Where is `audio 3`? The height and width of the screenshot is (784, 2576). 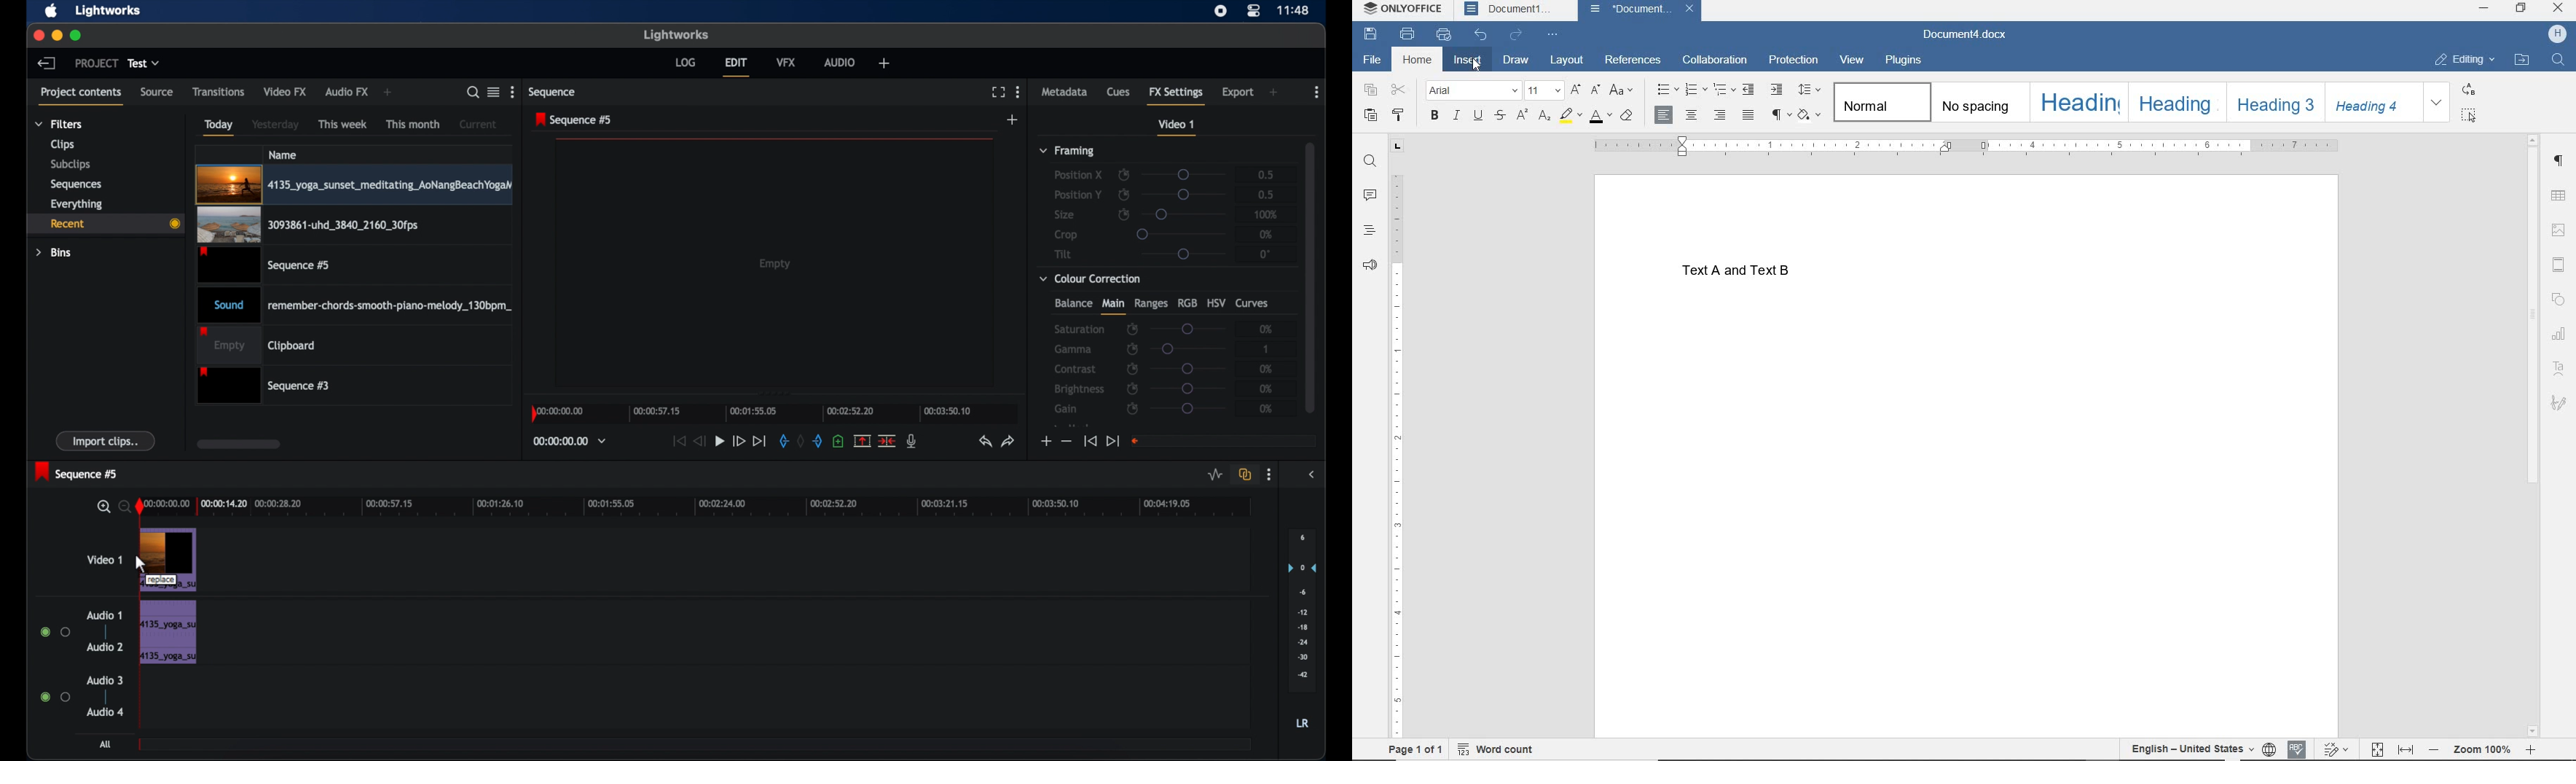 audio 3 is located at coordinates (104, 680).